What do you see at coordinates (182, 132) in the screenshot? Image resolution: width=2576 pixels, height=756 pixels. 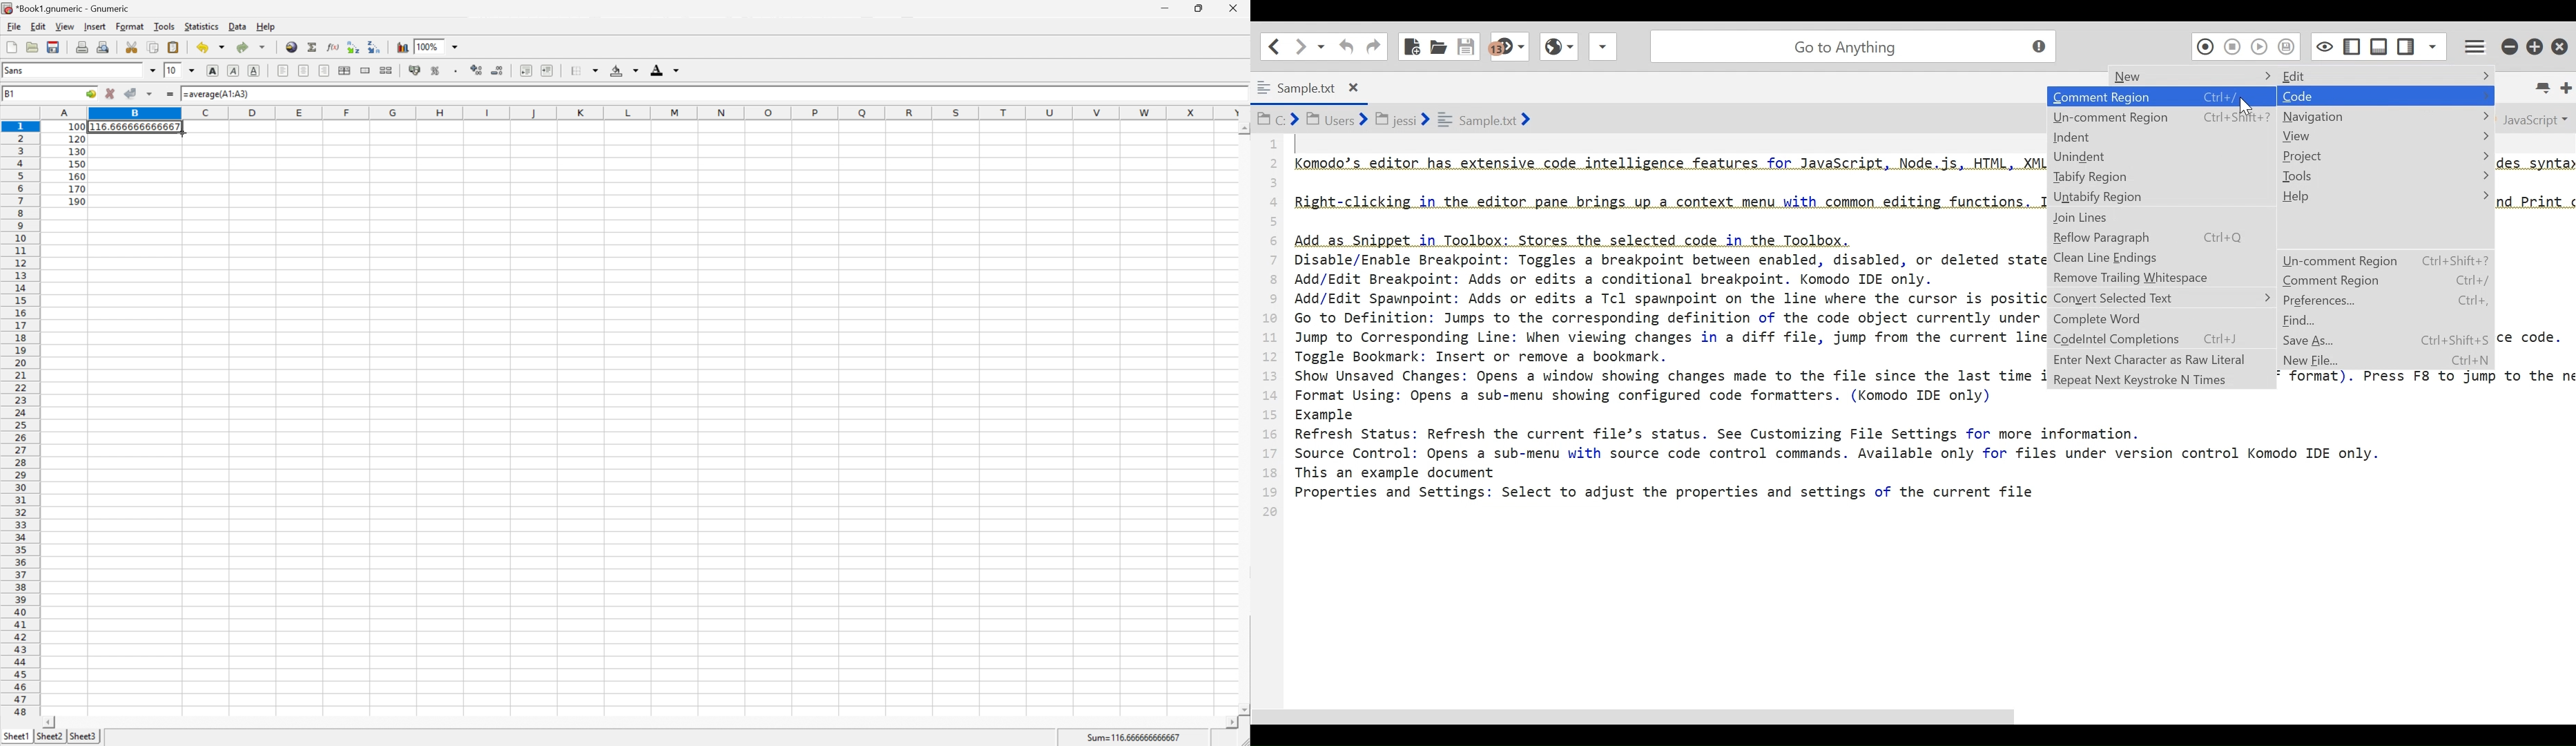 I see `Cursor` at bounding box center [182, 132].